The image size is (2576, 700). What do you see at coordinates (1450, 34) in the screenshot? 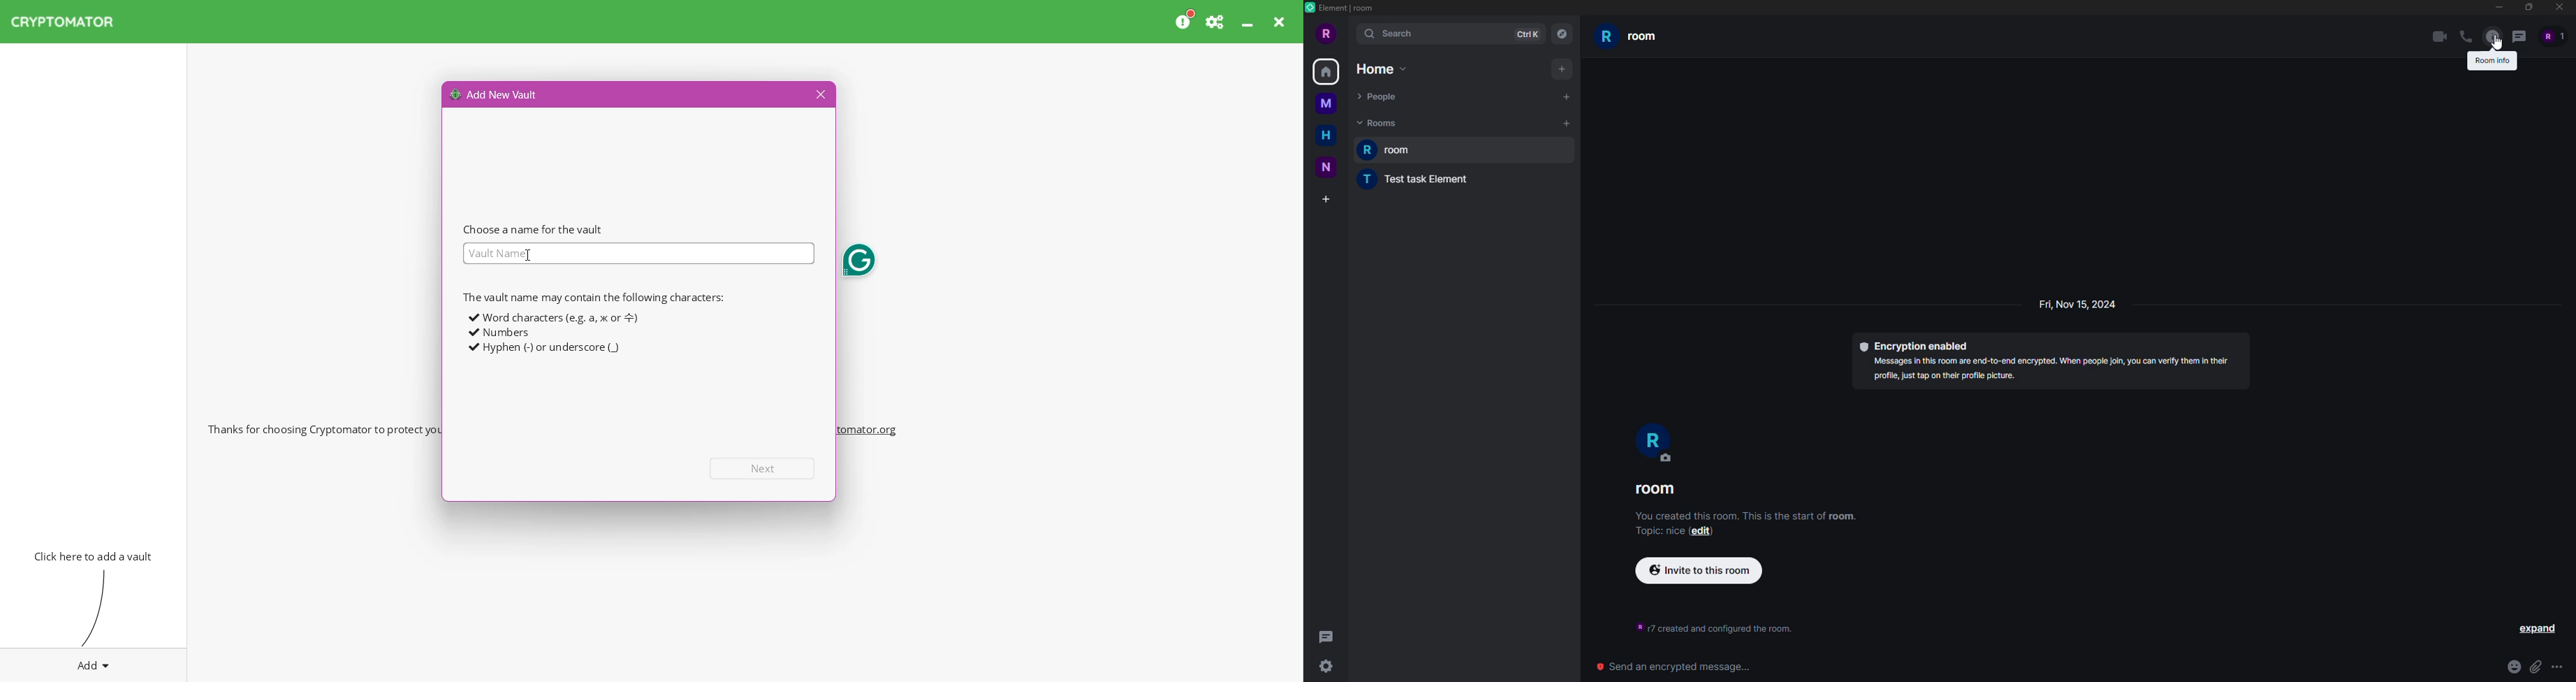
I see `search bar` at bounding box center [1450, 34].